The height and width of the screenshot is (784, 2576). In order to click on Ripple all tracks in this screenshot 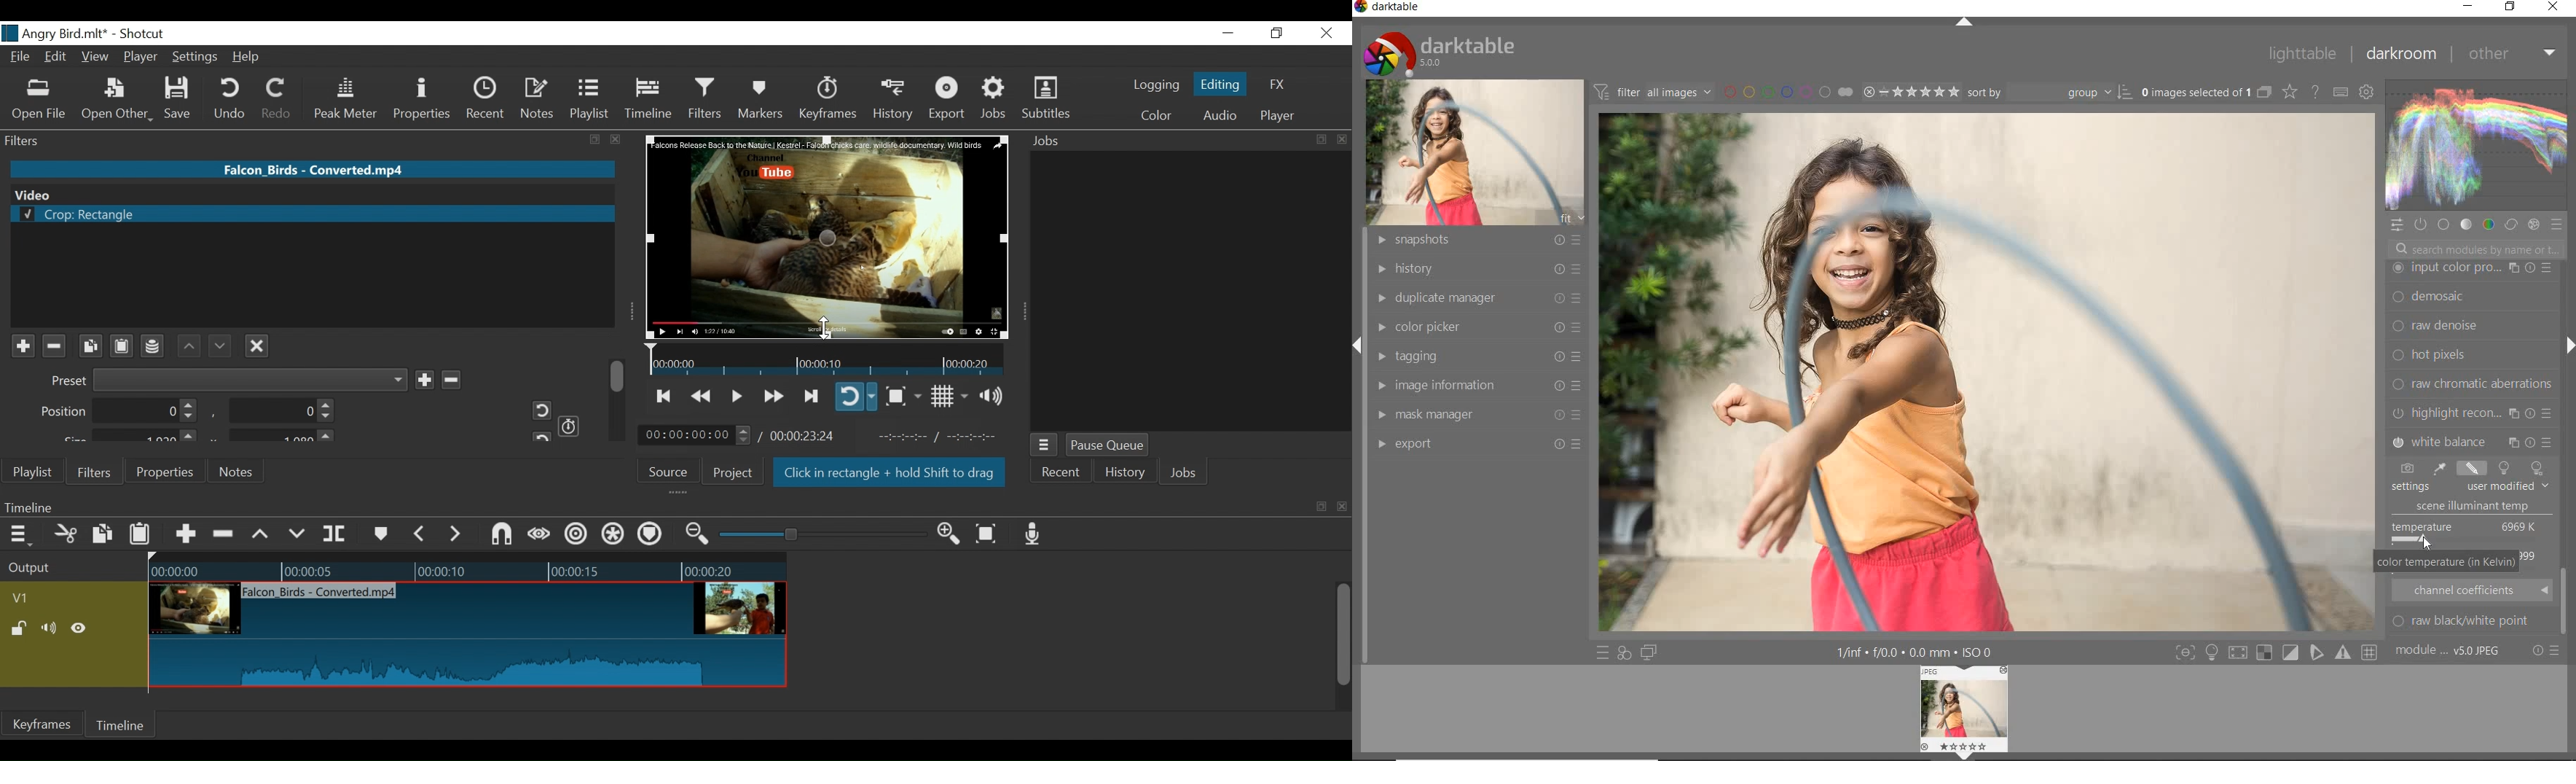, I will do `click(649, 536)`.